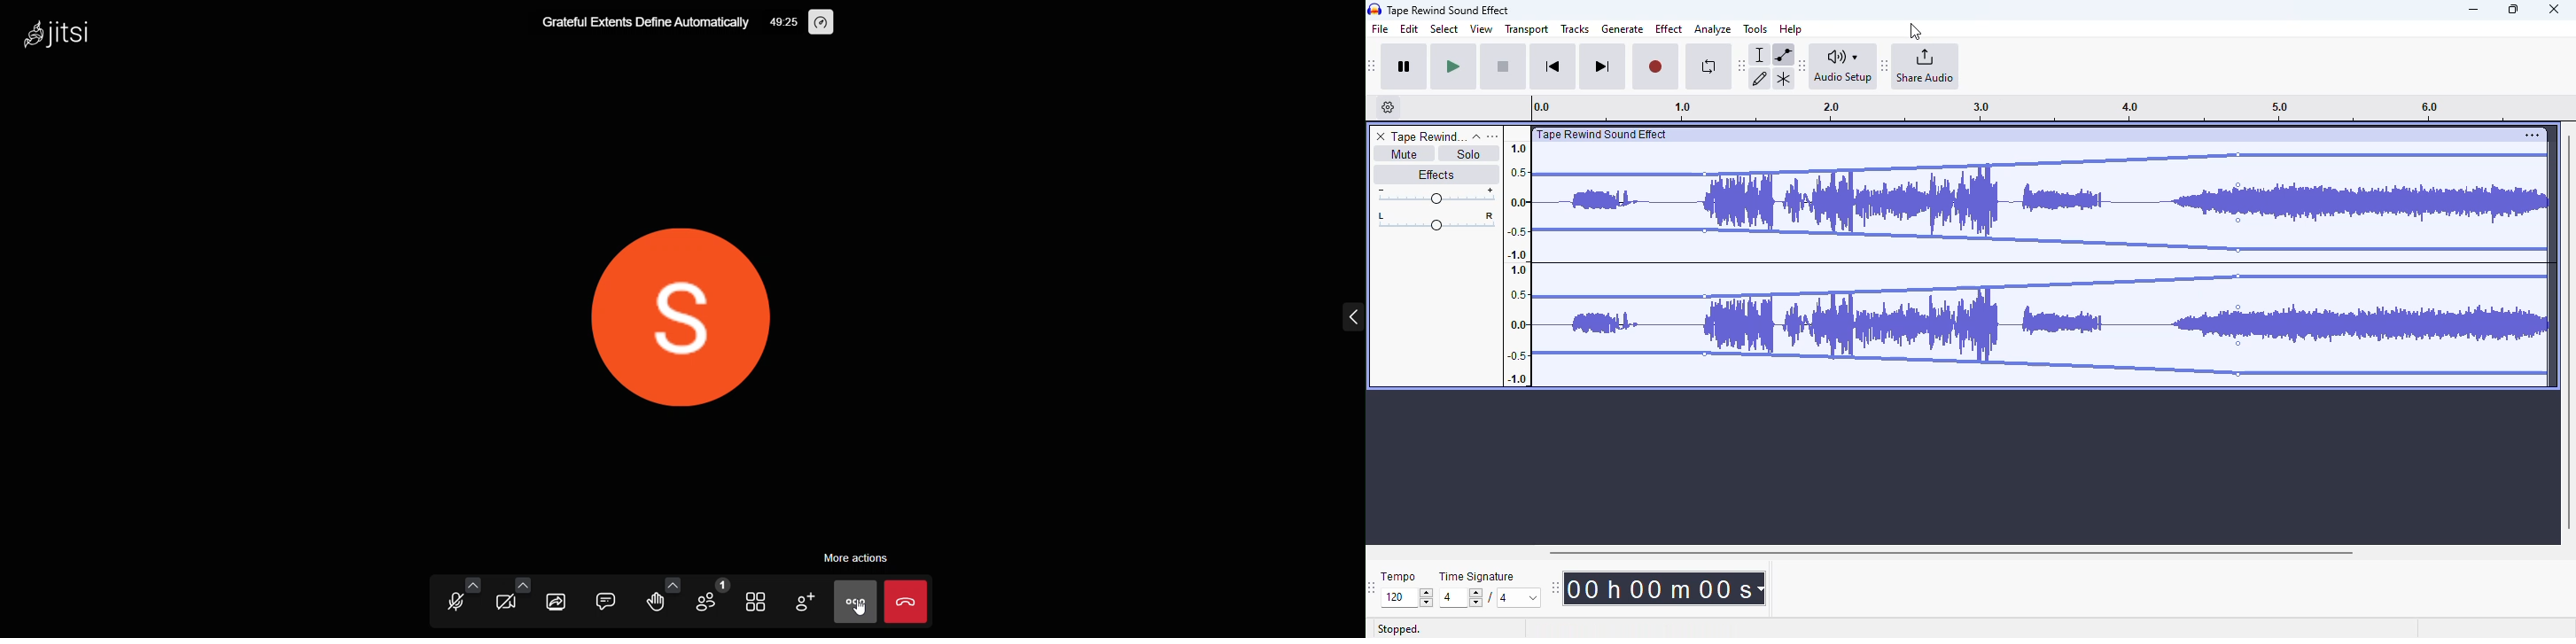 The width and height of the screenshot is (2576, 644). Describe the element at coordinates (1381, 136) in the screenshot. I see `delete track` at that location.